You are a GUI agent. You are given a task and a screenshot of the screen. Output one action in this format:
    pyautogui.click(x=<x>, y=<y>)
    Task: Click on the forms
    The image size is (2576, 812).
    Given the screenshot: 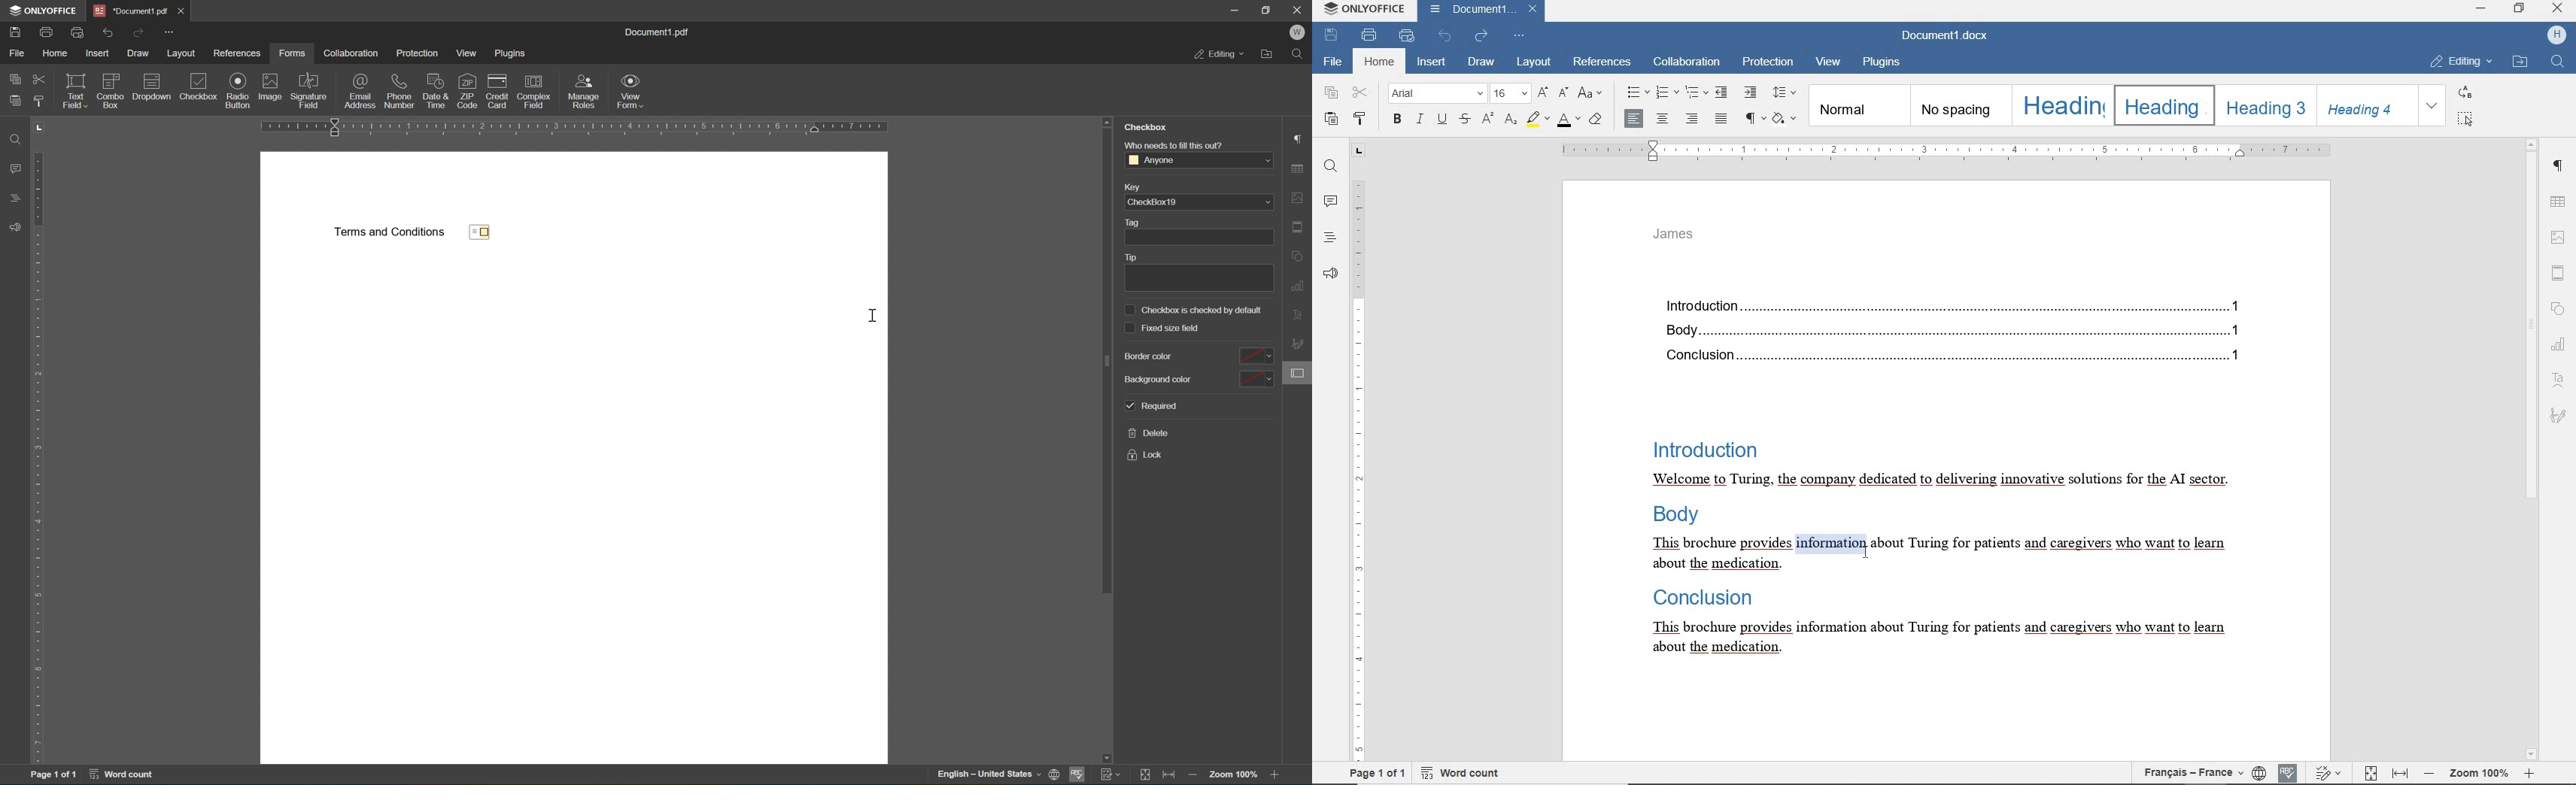 What is the action you would take?
    pyautogui.click(x=294, y=53)
    